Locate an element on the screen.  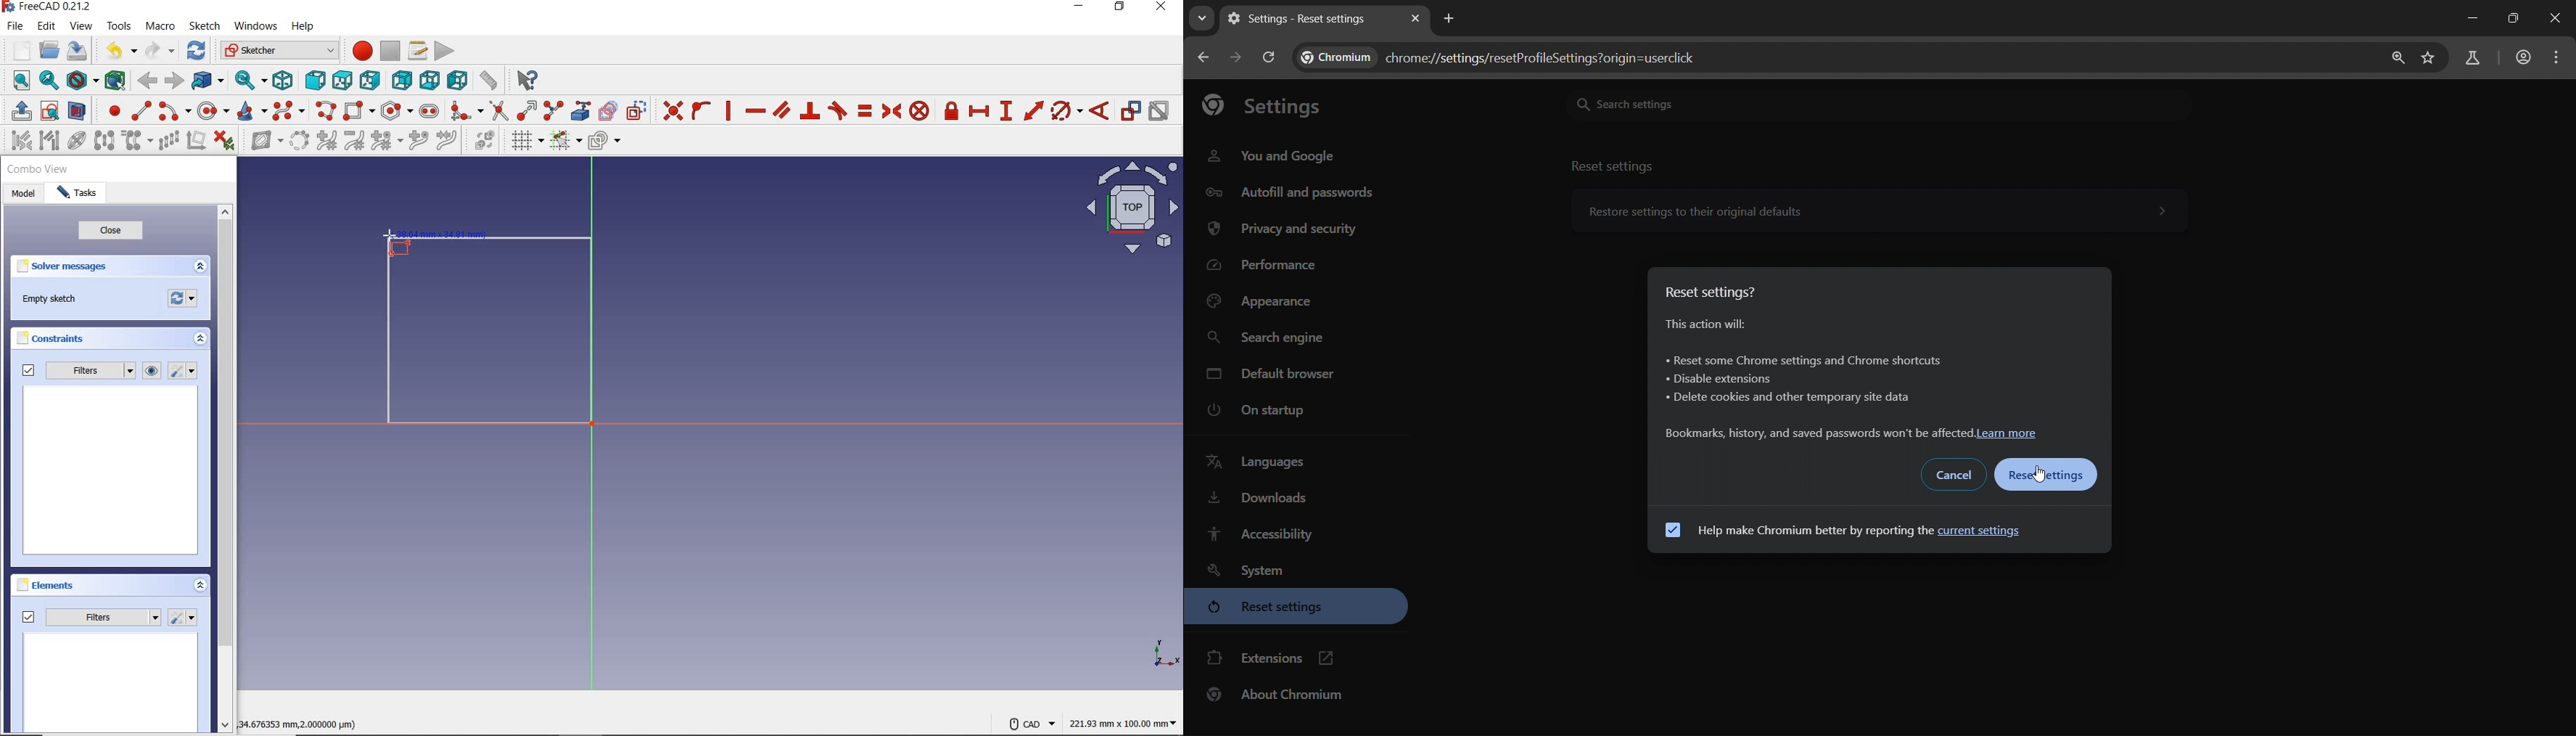
extensions is located at coordinates (1271, 657).